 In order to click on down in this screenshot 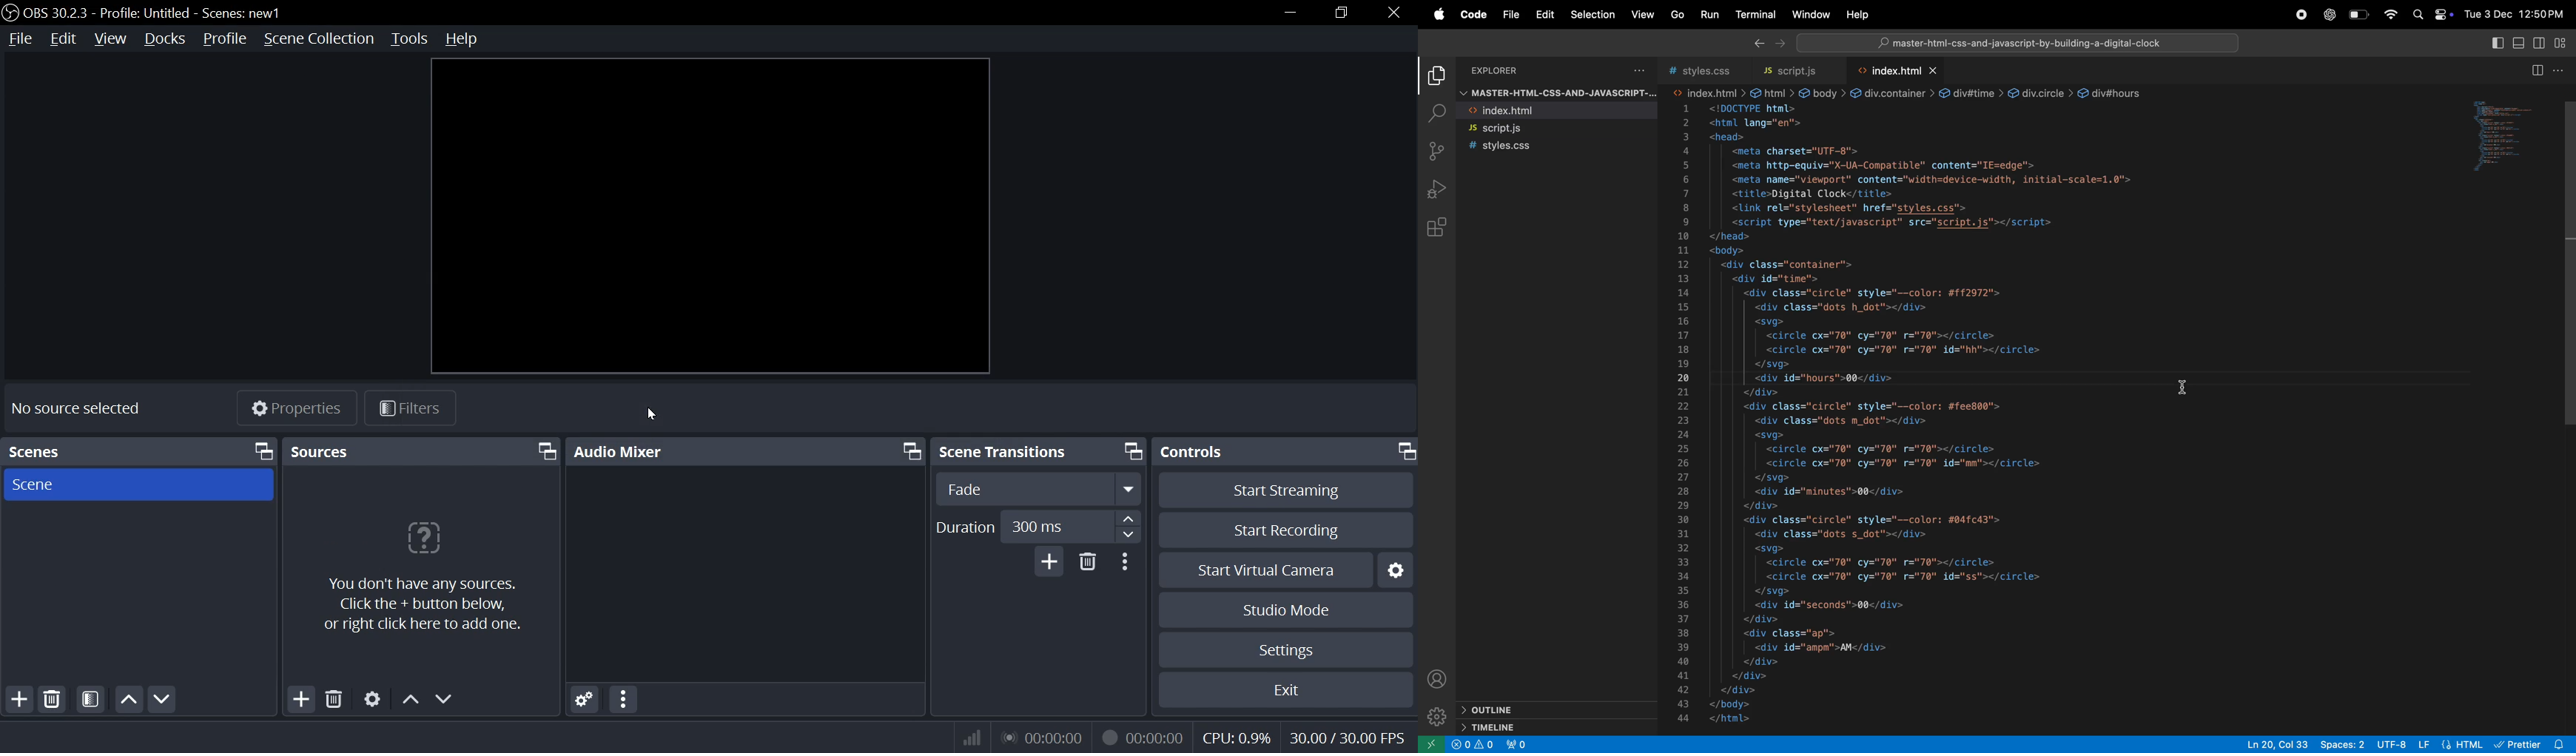, I will do `click(445, 699)`.